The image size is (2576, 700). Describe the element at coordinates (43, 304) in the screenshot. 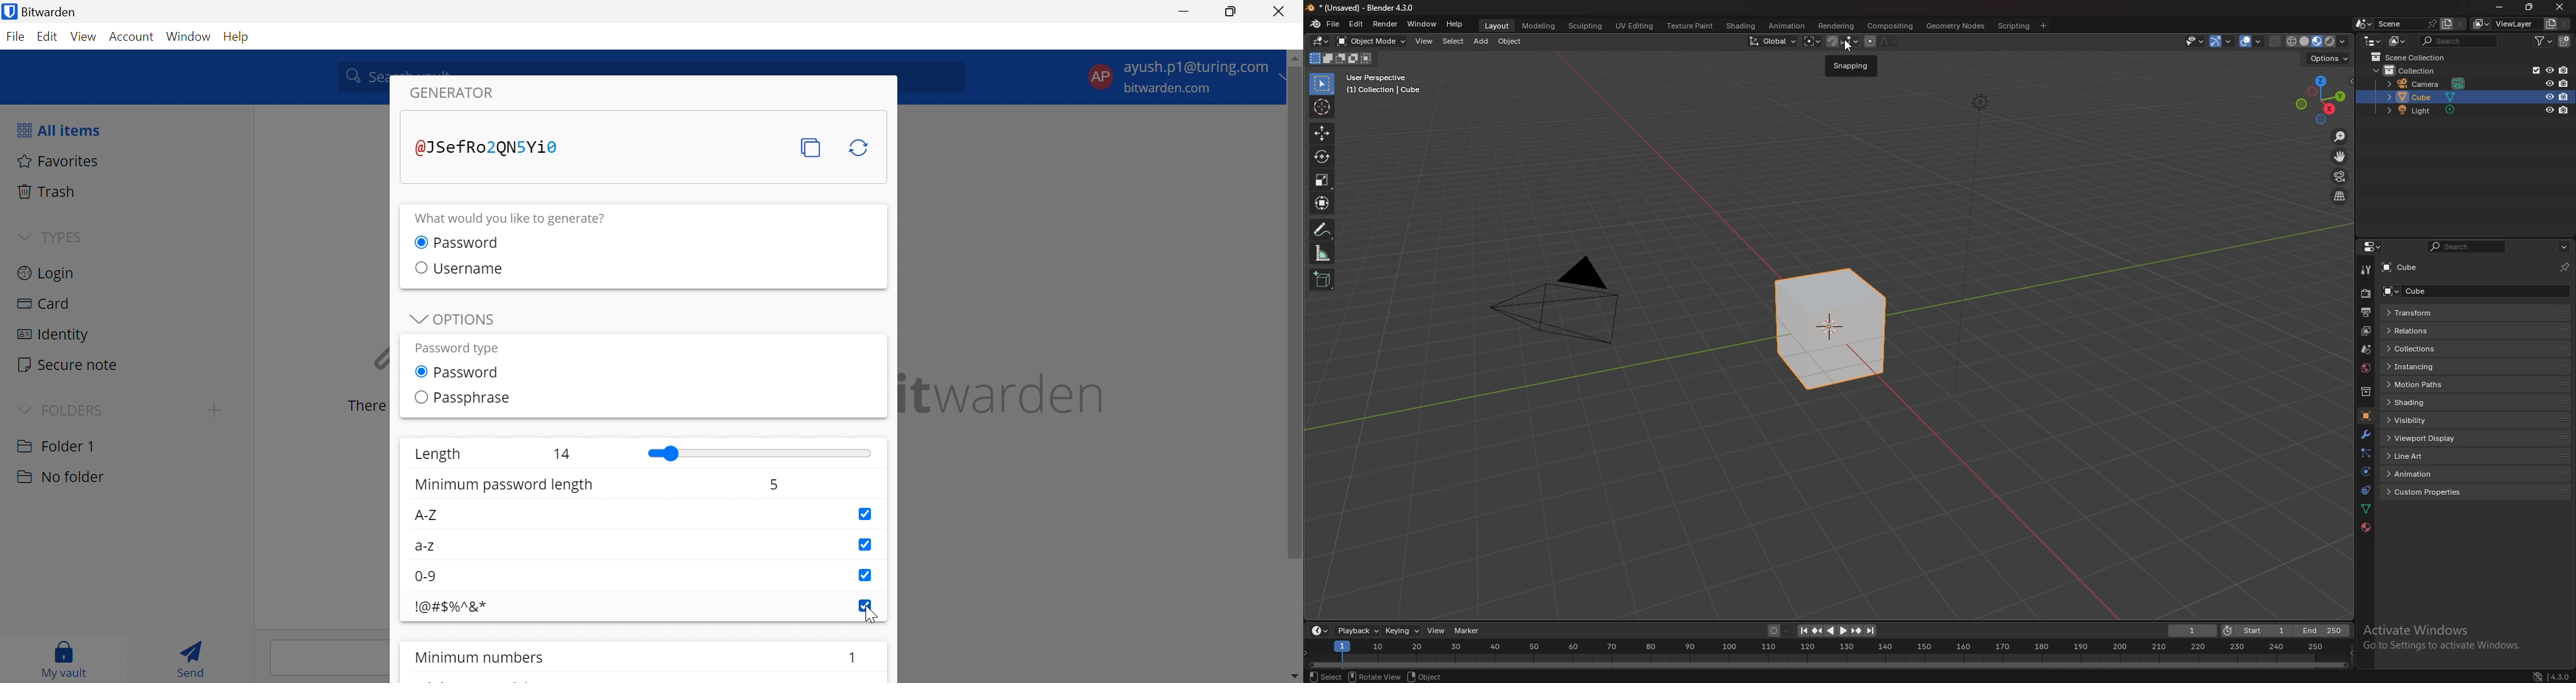

I see `Card` at that location.